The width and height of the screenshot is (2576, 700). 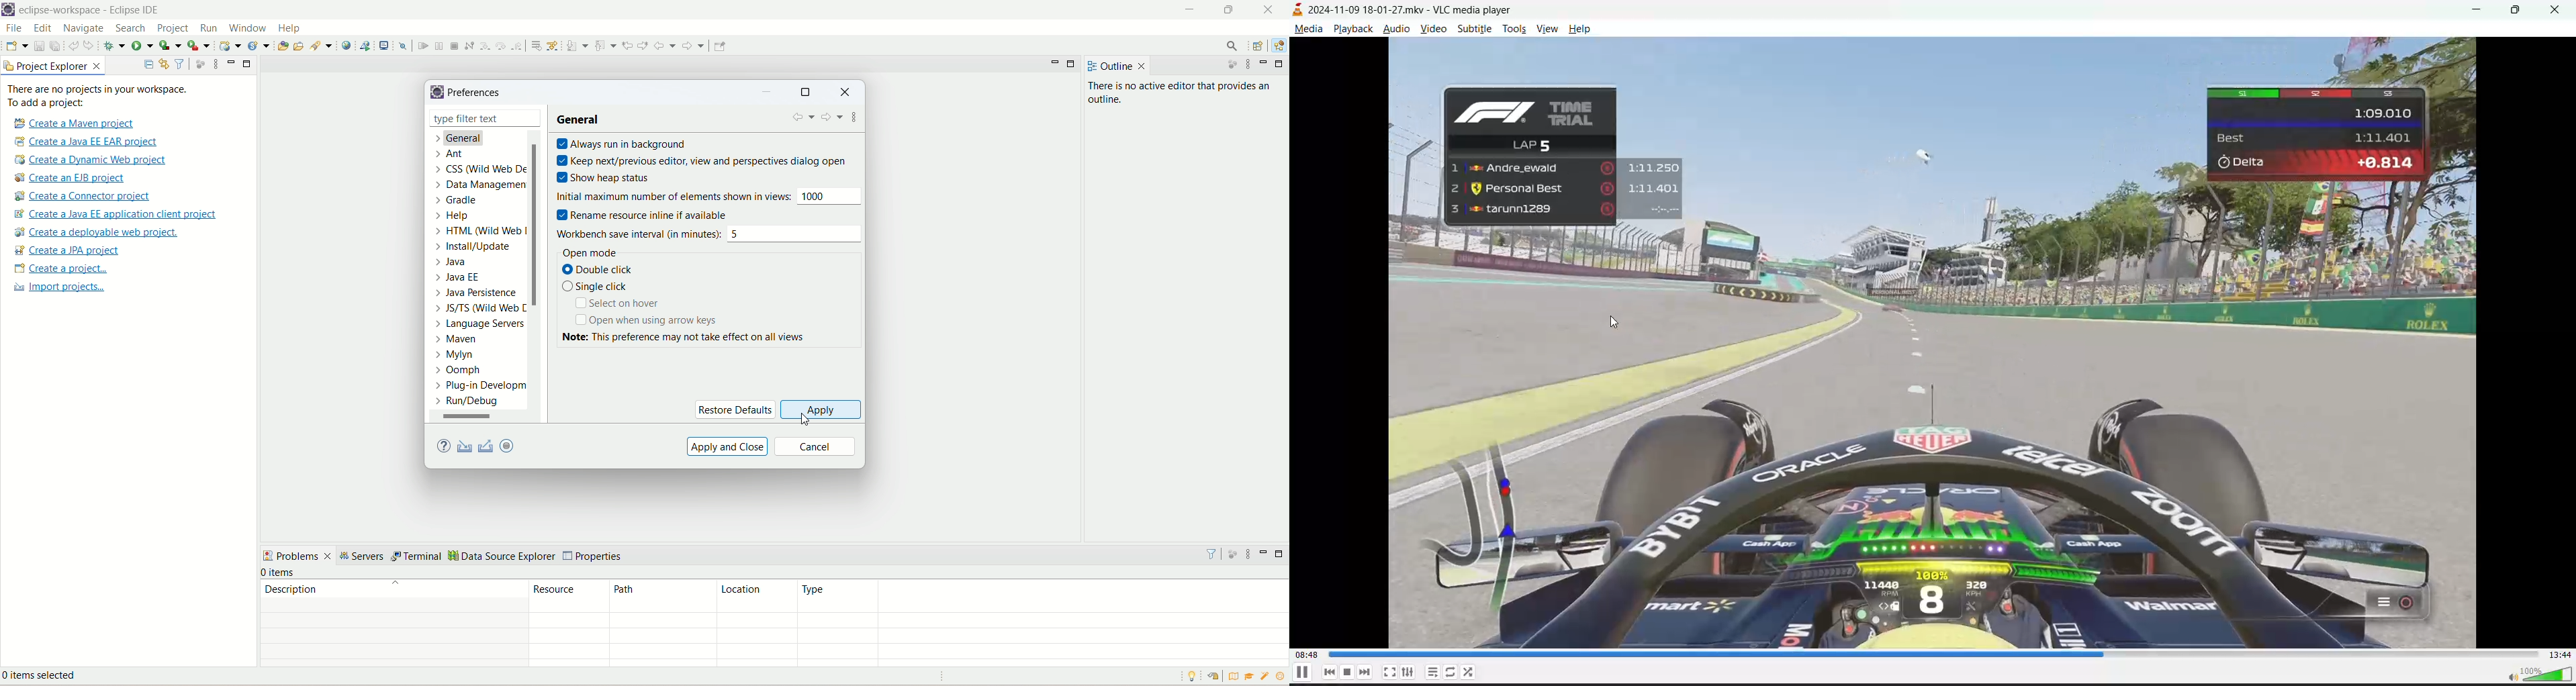 I want to click on cursor, so click(x=811, y=422).